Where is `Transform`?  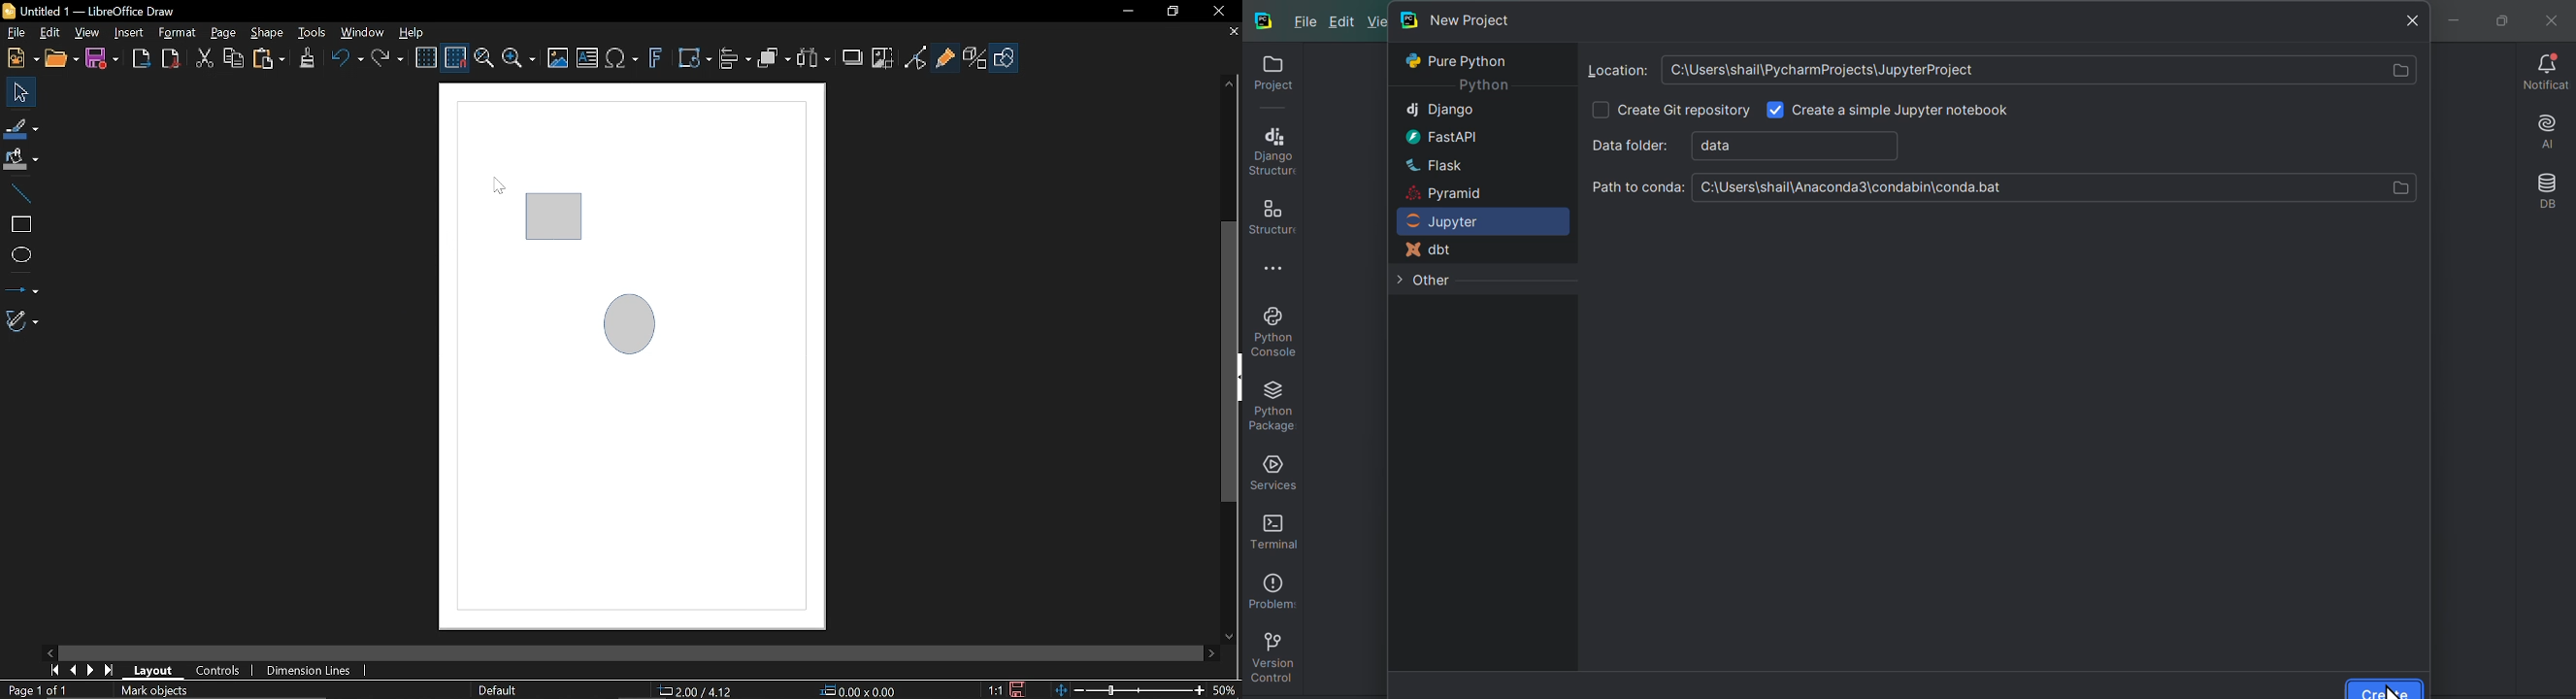
Transform is located at coordinates (694, 59).